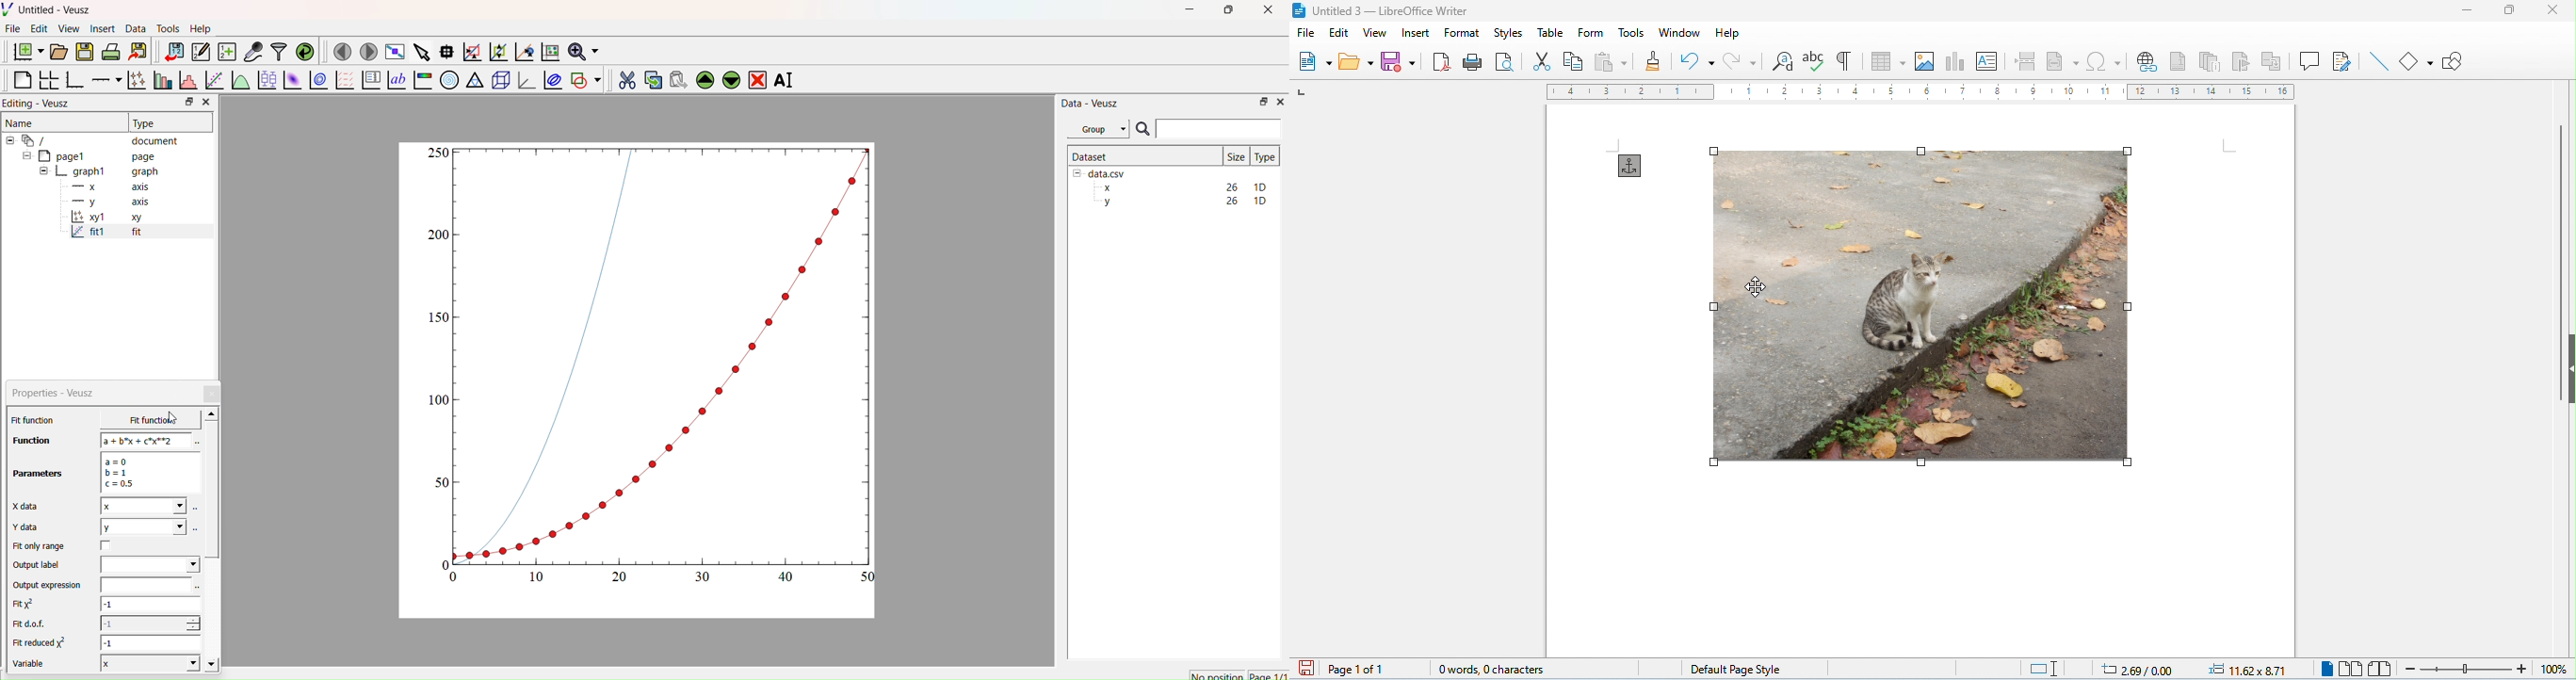 The width and height of the screenshot is (2576, 700). What do you see at coordinates (2379, 669) in the screenshot?
I see `book view` at bounding box center [2379, 669].